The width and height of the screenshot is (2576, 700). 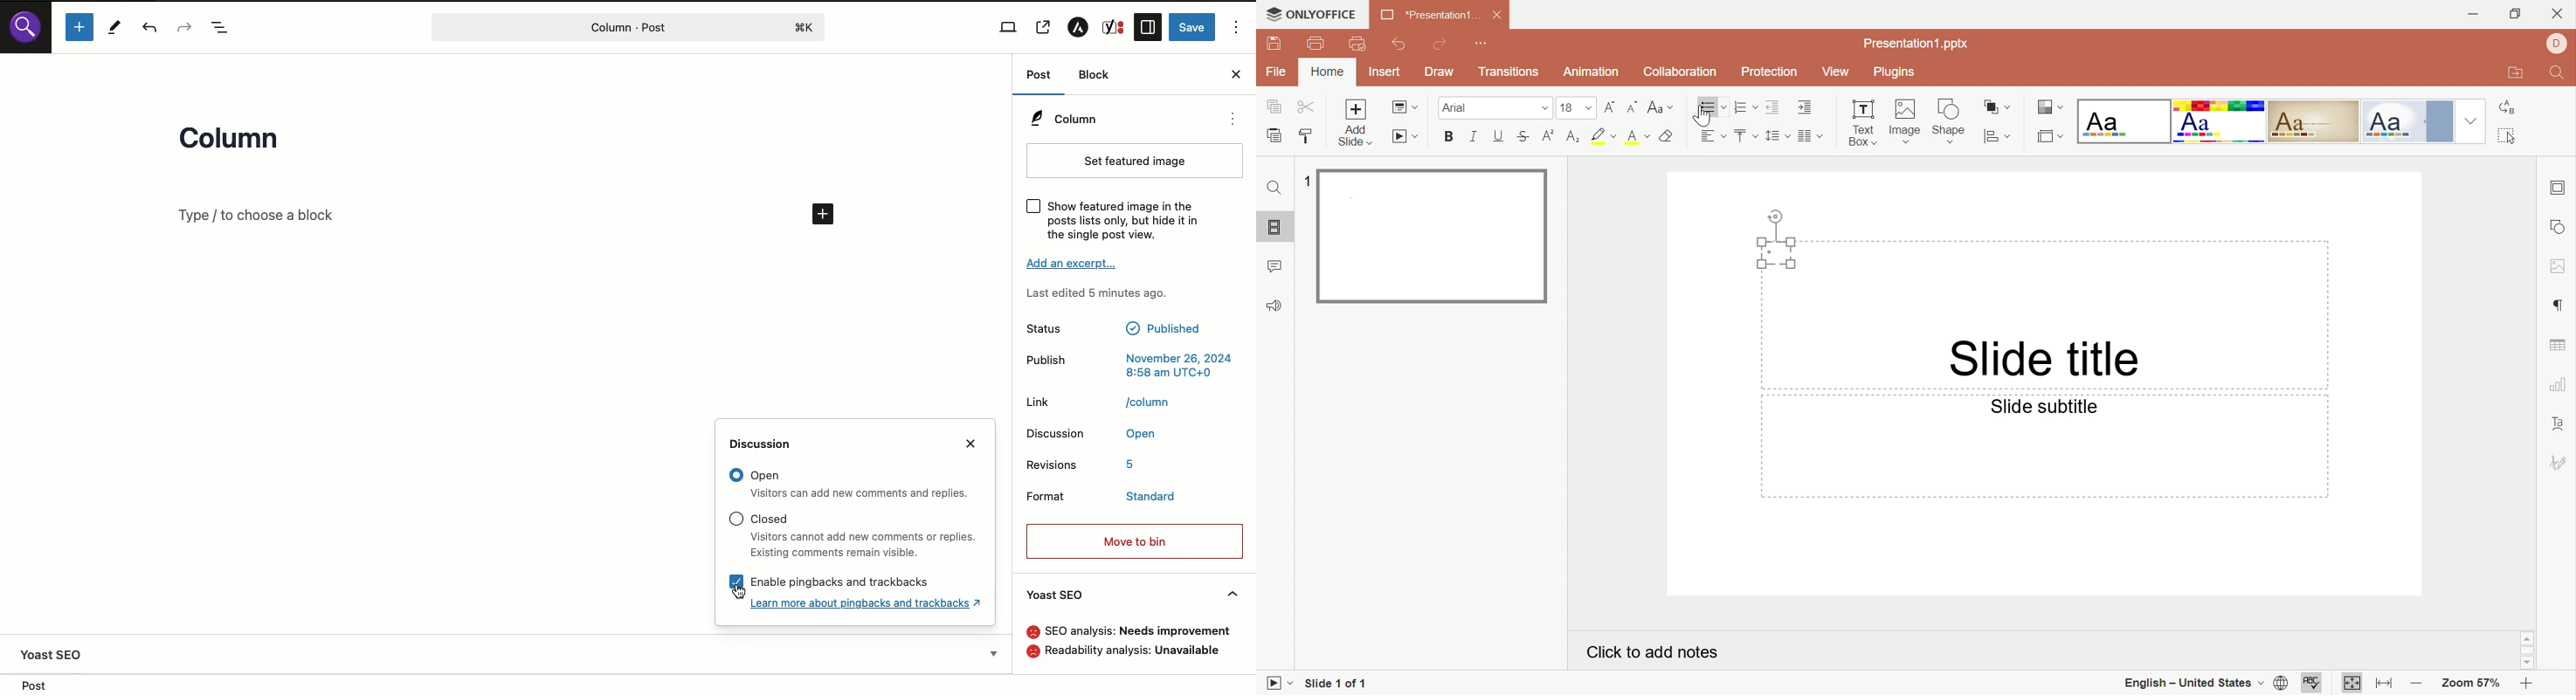 What do you see at coordinates (1274, 108) in the screenshot?
I see `Copy` at bounding box center [1274, 108].